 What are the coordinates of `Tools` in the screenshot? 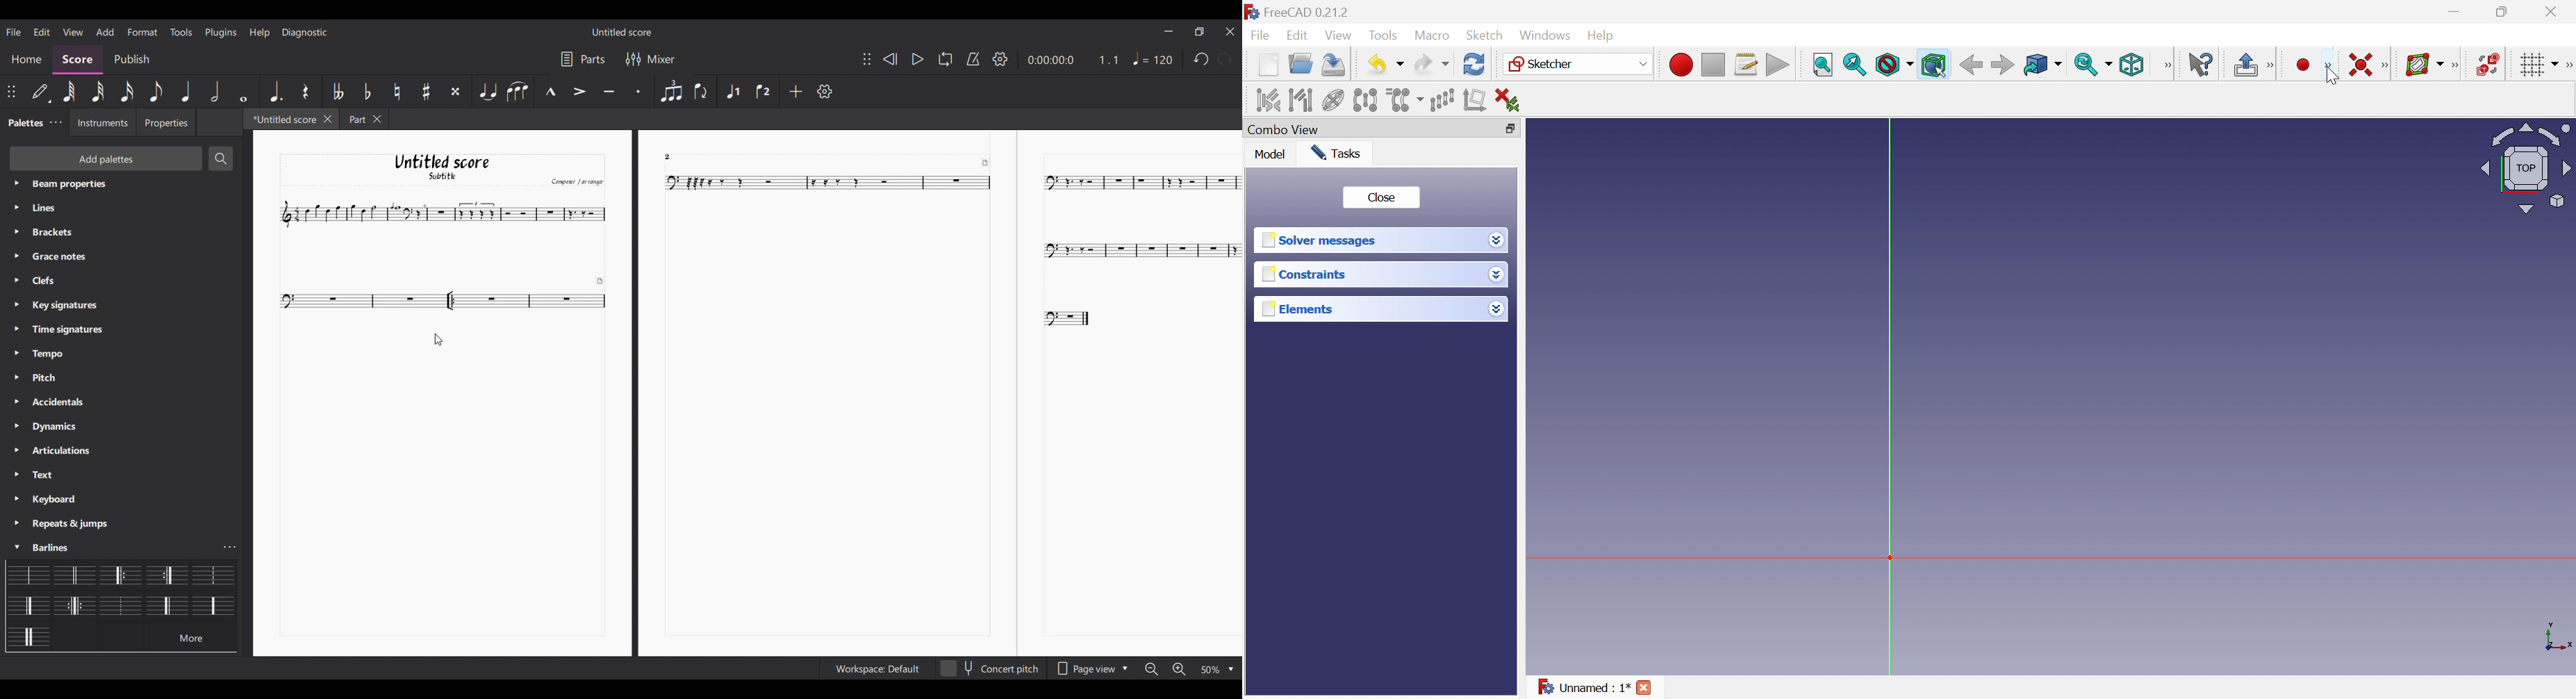 It's located at (1382, 36).